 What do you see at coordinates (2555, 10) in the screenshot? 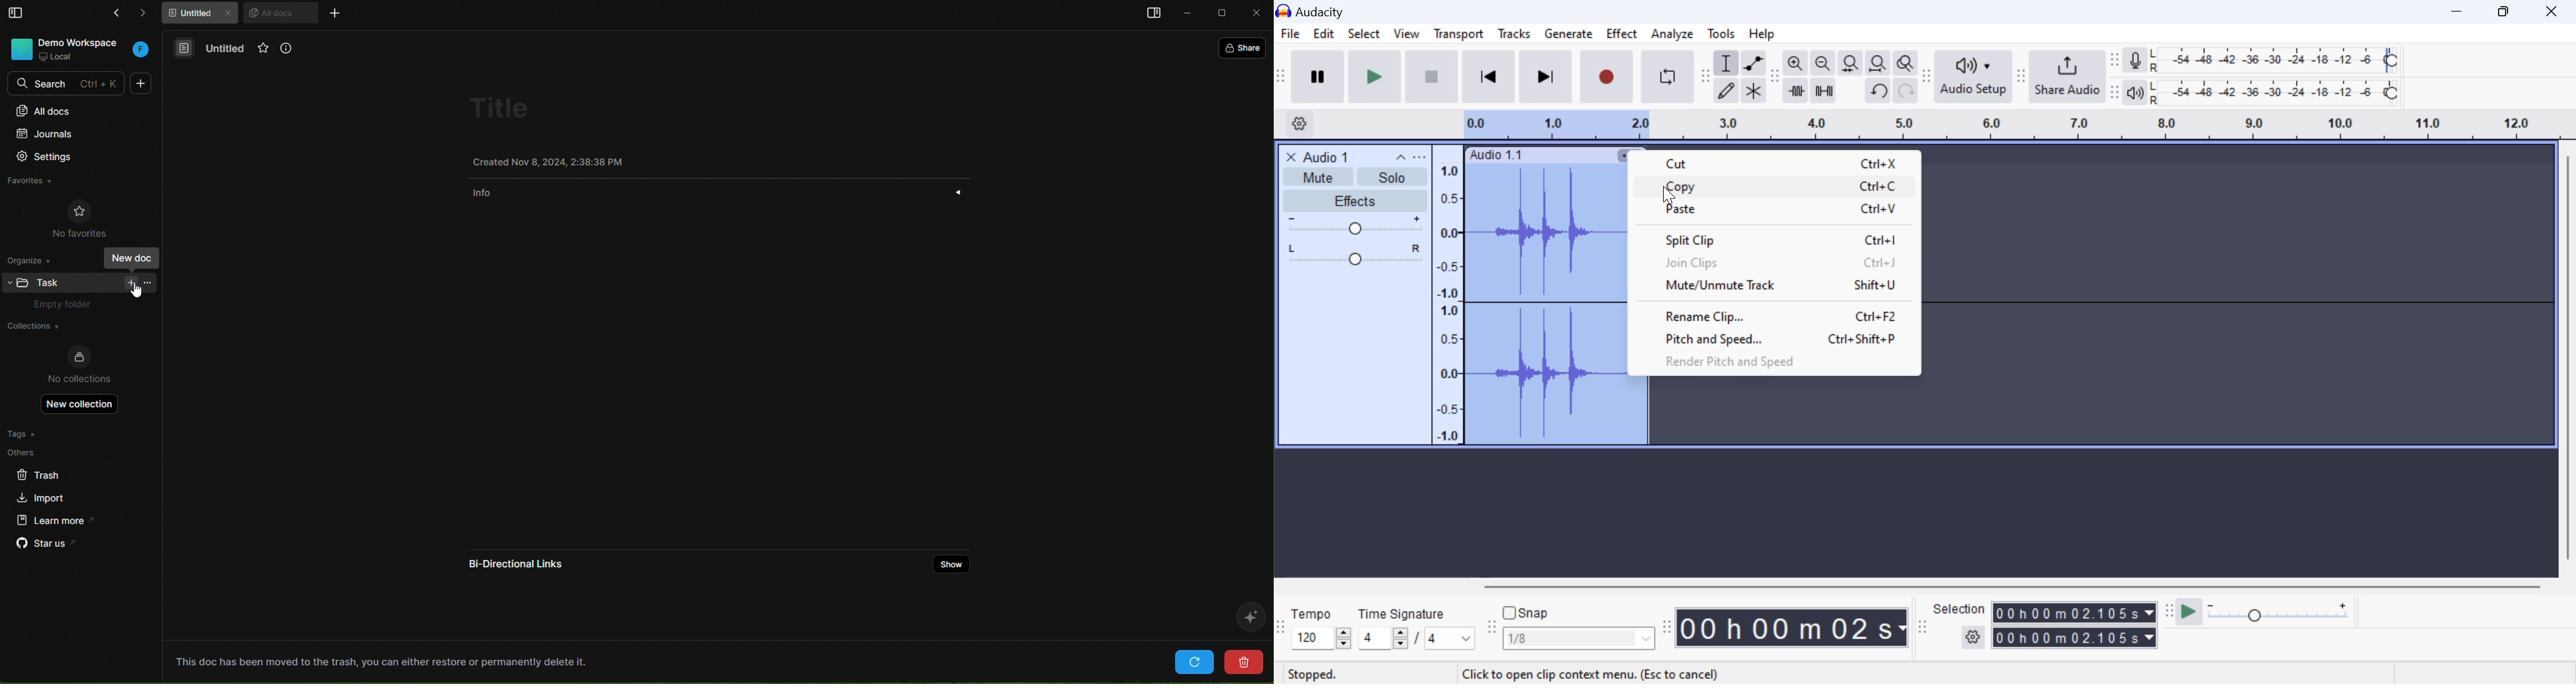
I see `Close Window` at bounding box center [2555, 10].